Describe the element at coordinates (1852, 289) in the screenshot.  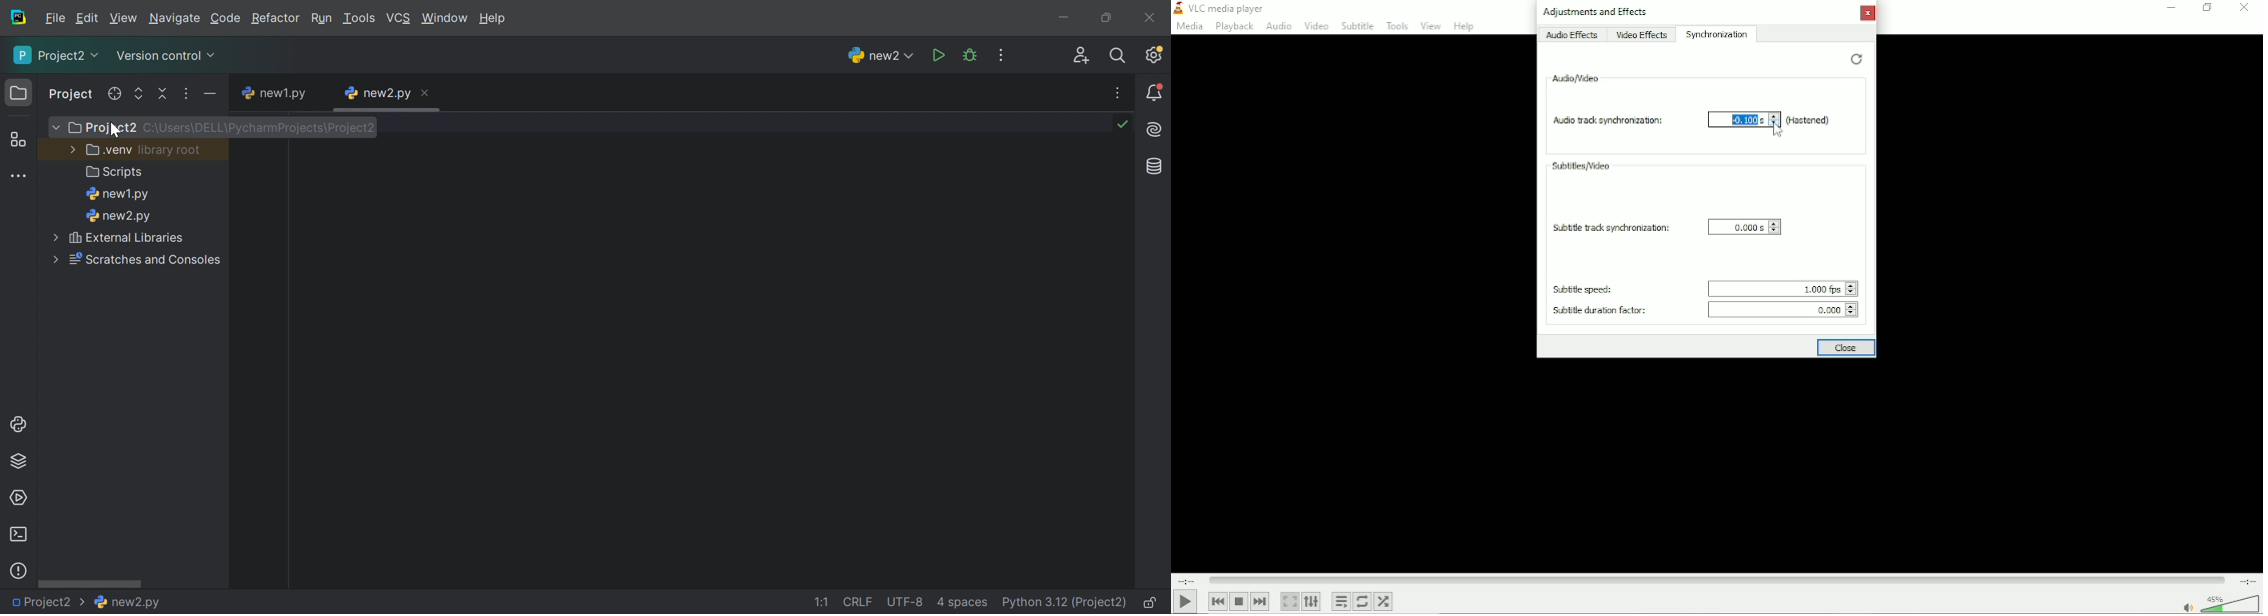
I see `adjust Subtitle speed` at that location.